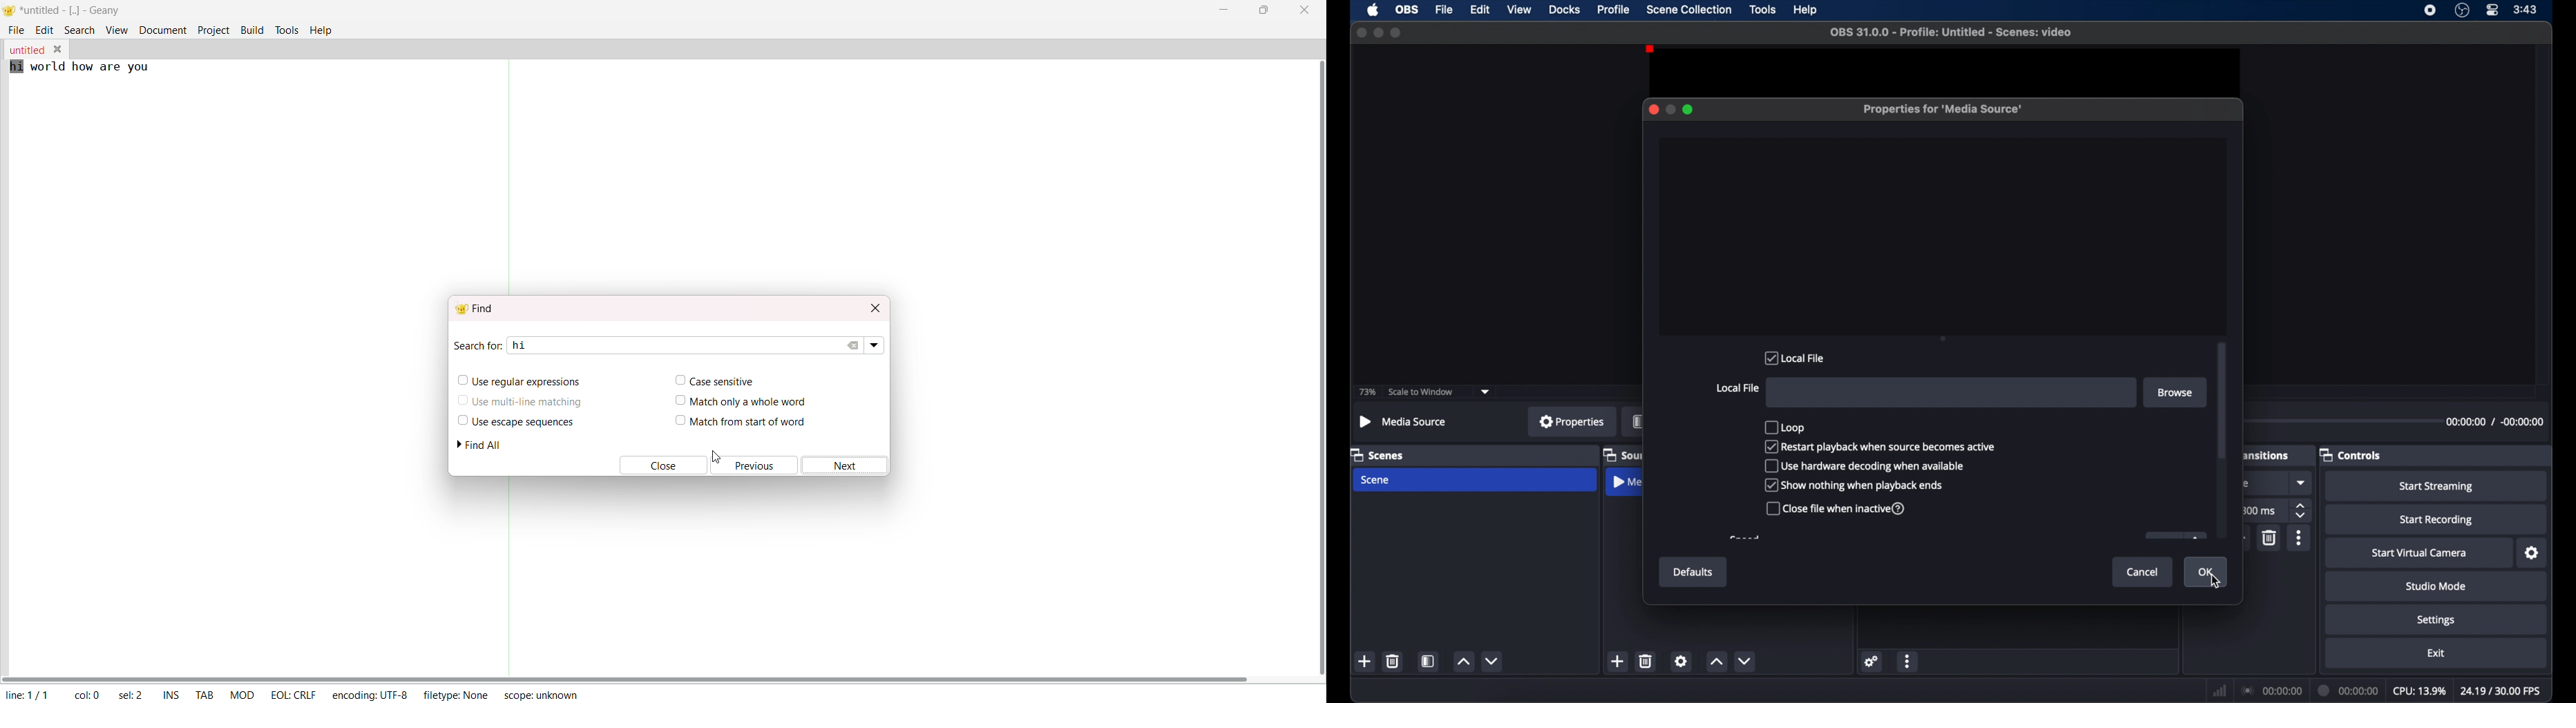  What do you see at coordinates (1445, 10) in the screenshot?
I see `file` at bounding box center [1445, 10].